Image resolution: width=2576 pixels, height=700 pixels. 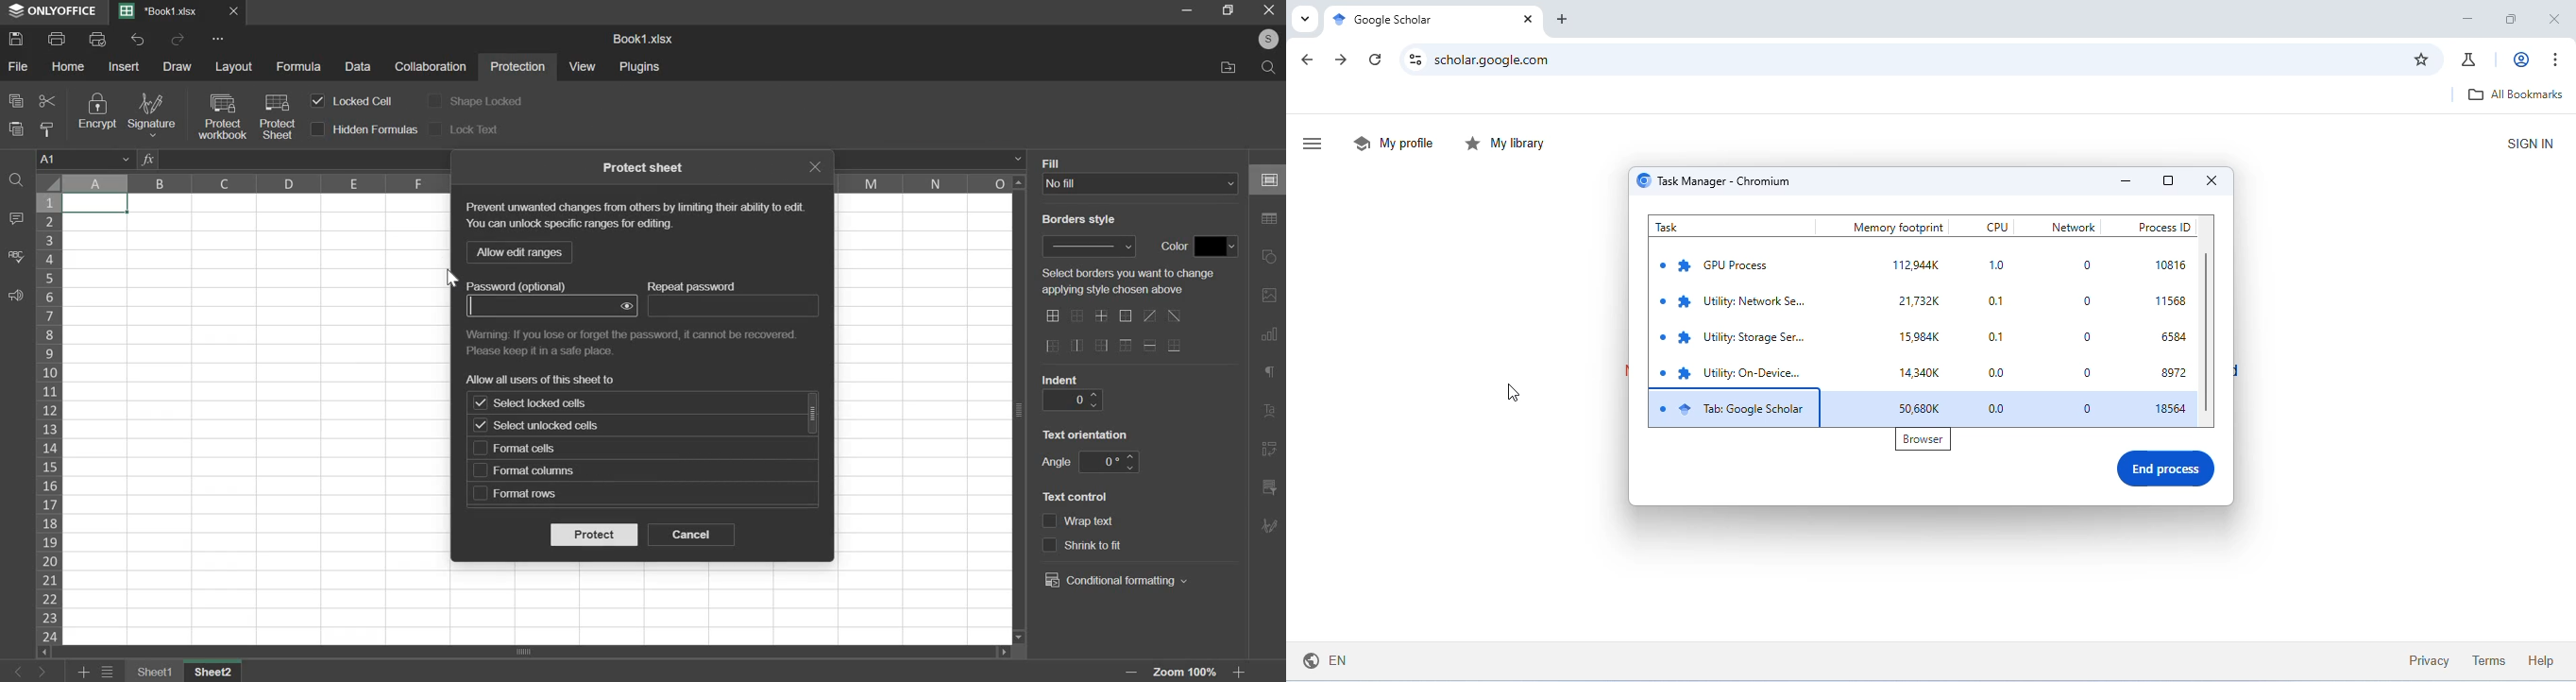 What do you see at coordinates (1916, 266) in the screenshot?
I see `112944k` at bounding box center [1916, 266].